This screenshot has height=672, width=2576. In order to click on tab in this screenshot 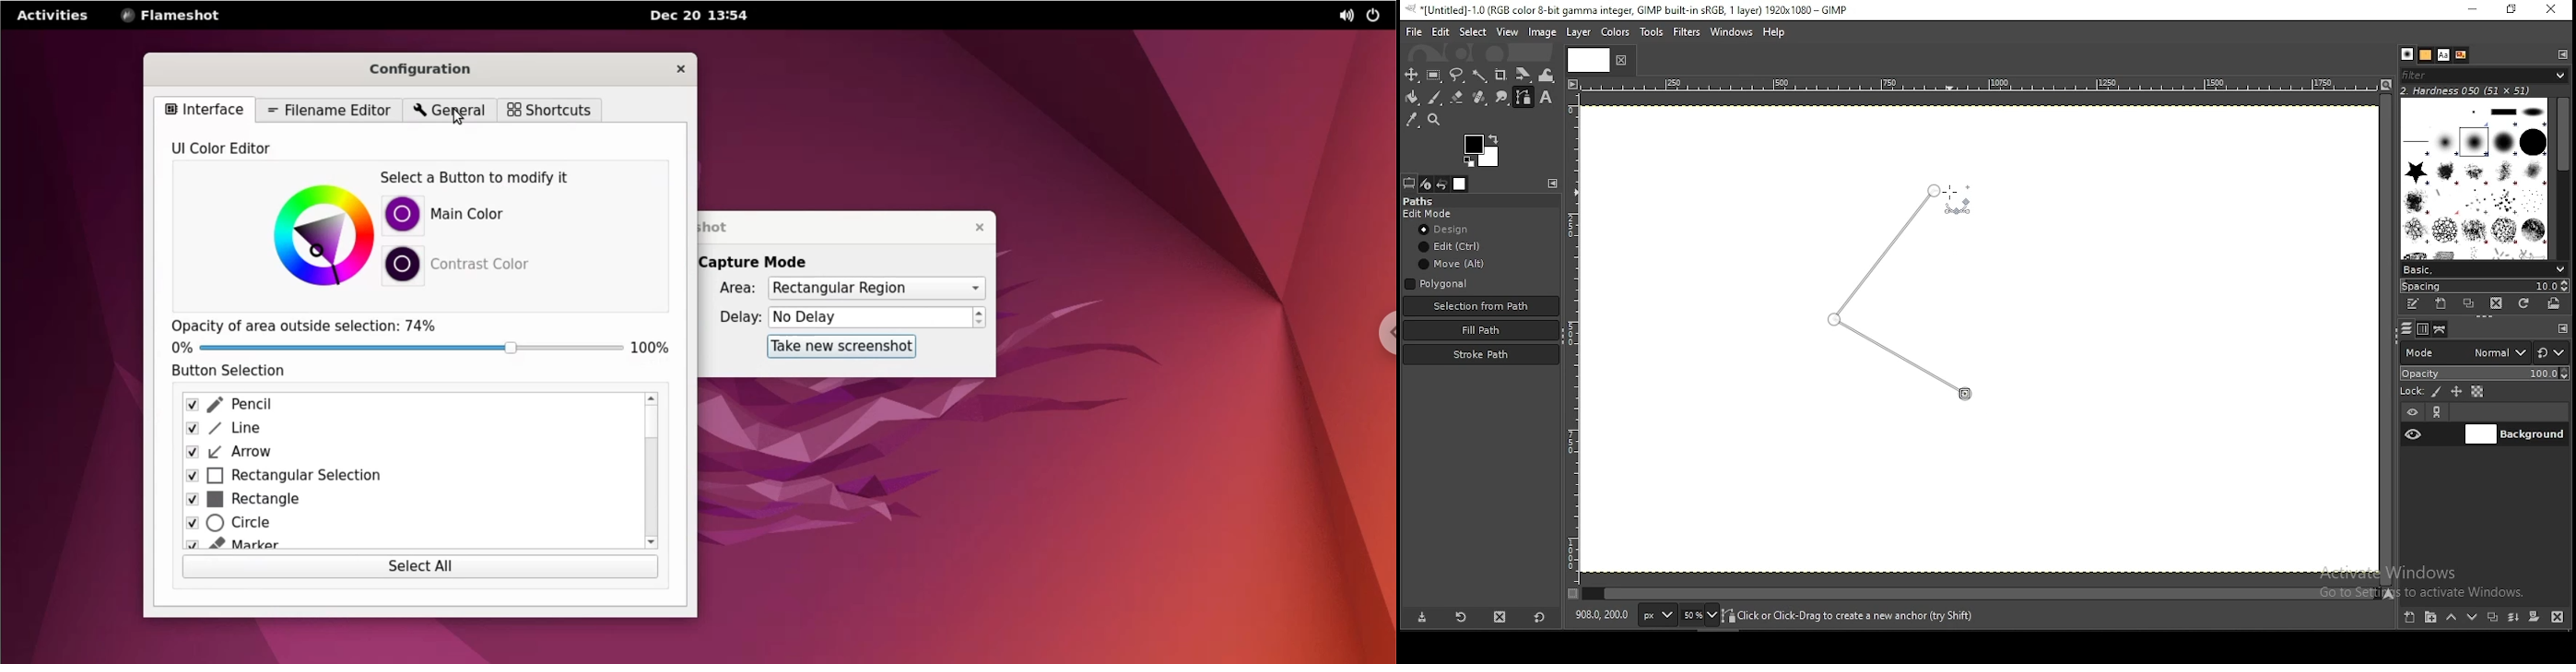, I will do `click(1591, 60)`.